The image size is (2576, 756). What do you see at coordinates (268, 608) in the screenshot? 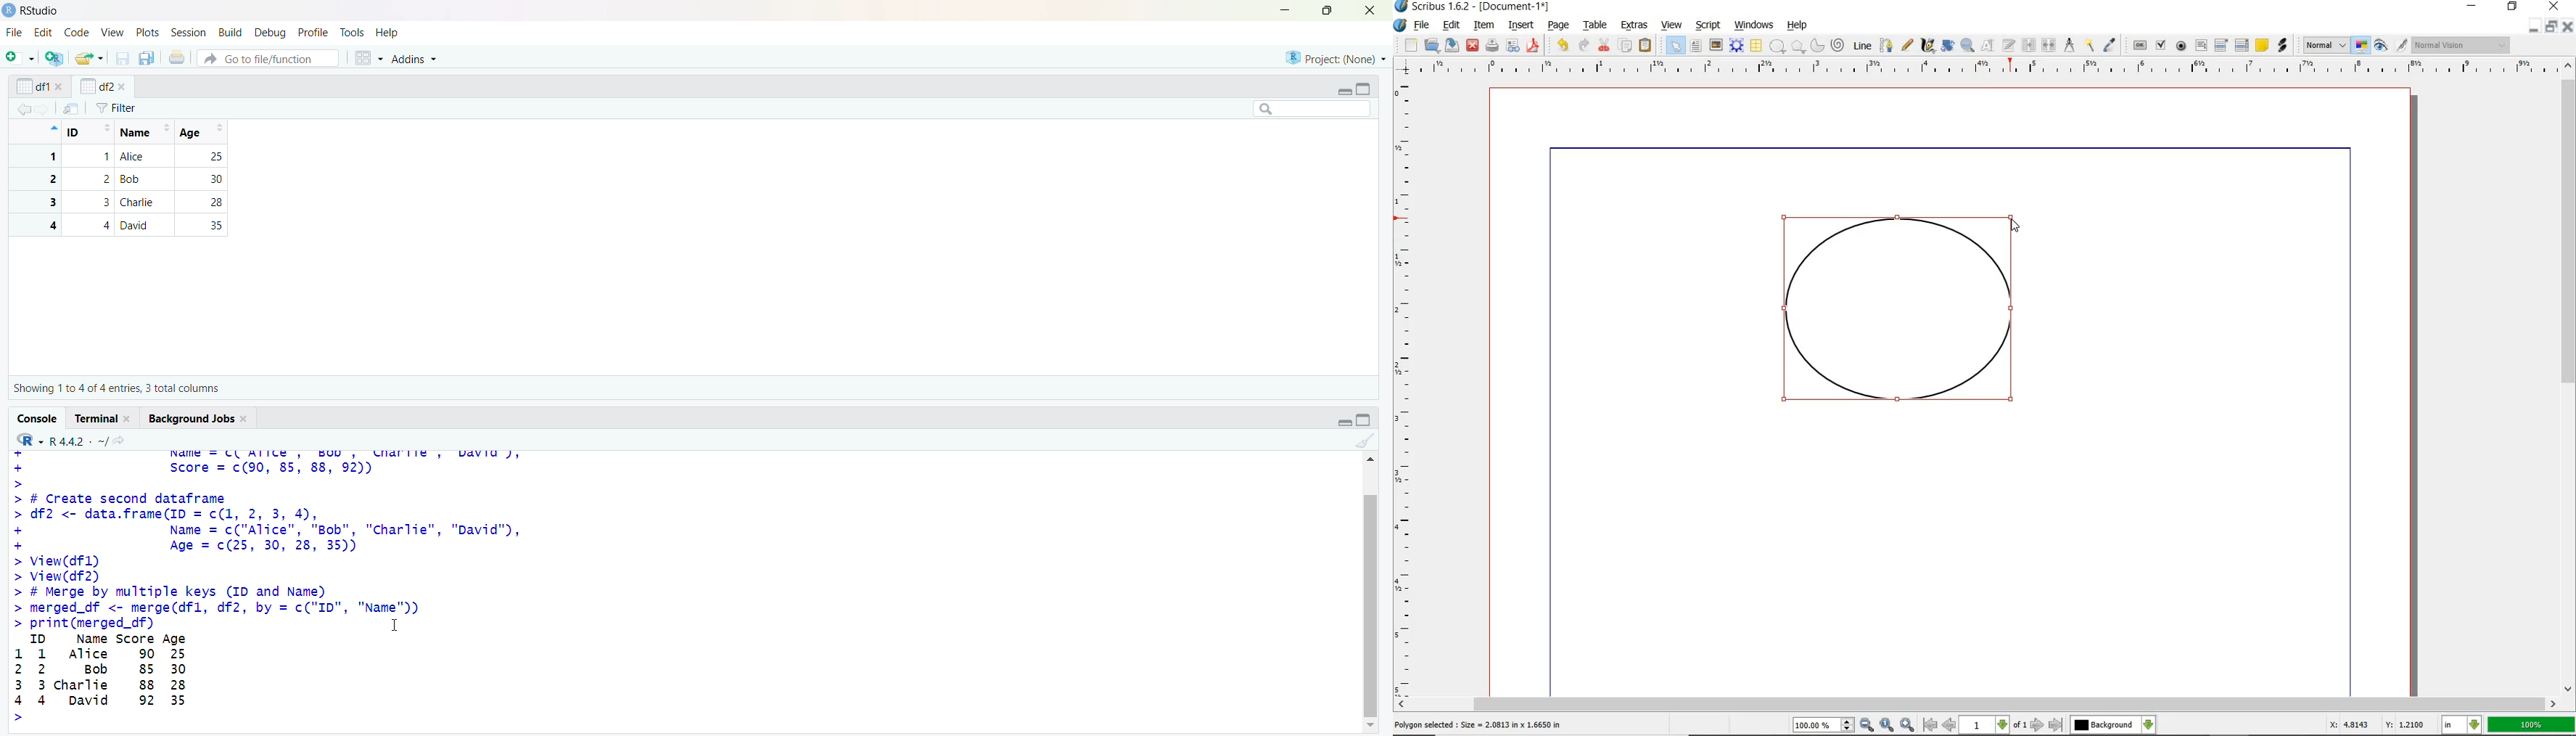
I see `> # Create second dataframe

> df2 <- data.frame(ID = c(1, 2, 3, 4),

+ Name = c("Alice", "Bob", "Charlie", "David"),

+ Age = c(25, 30, 28, 35))

> View(dfl)

> View(df2)

> # Merge by multiple keys (ID and Name)

> merged_df <- merge(dfl, df2, by = c("ID", "Name"))

> print(merged_df) 1
ID Name Score Age

1 1 Alice 90 25

2 2 Bob 85 30

3 3 charlie 88 28

4 4 David 92 35

>` at bounding box center [268, 608].